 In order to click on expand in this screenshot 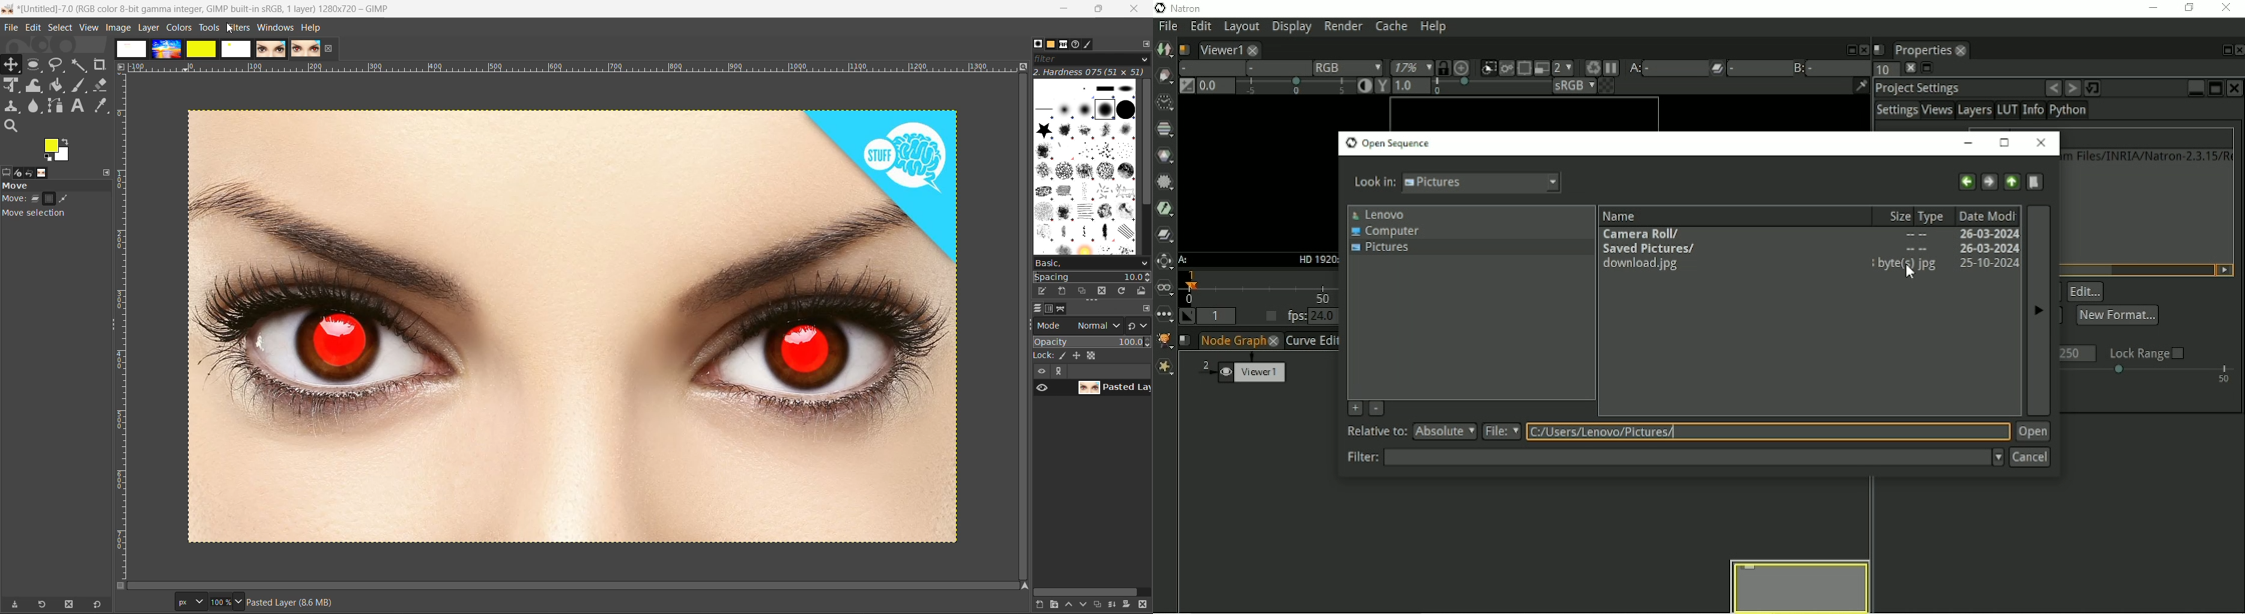, I will do `click(1062, 371)`.